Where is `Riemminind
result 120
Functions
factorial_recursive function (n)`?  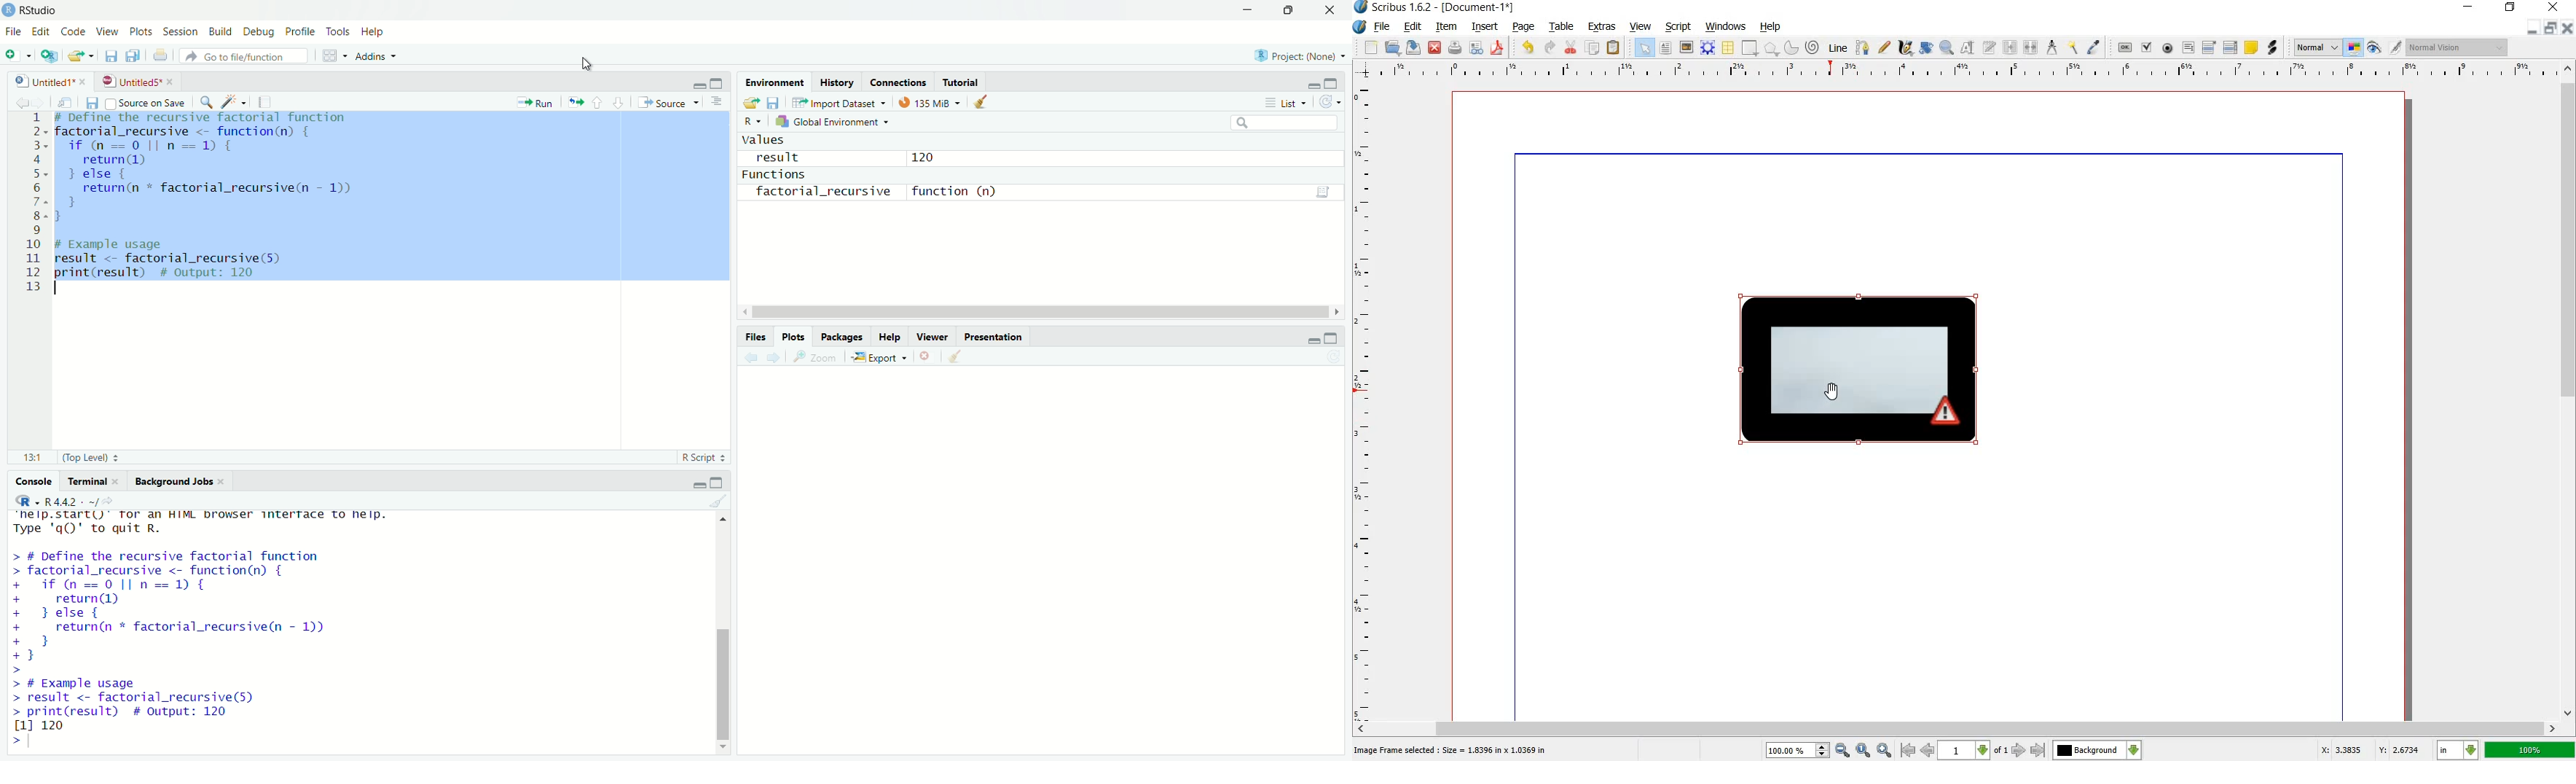 Riemminind
result 120
Functions
factorial_recursive function (n) is located at coordinates (894, 173).